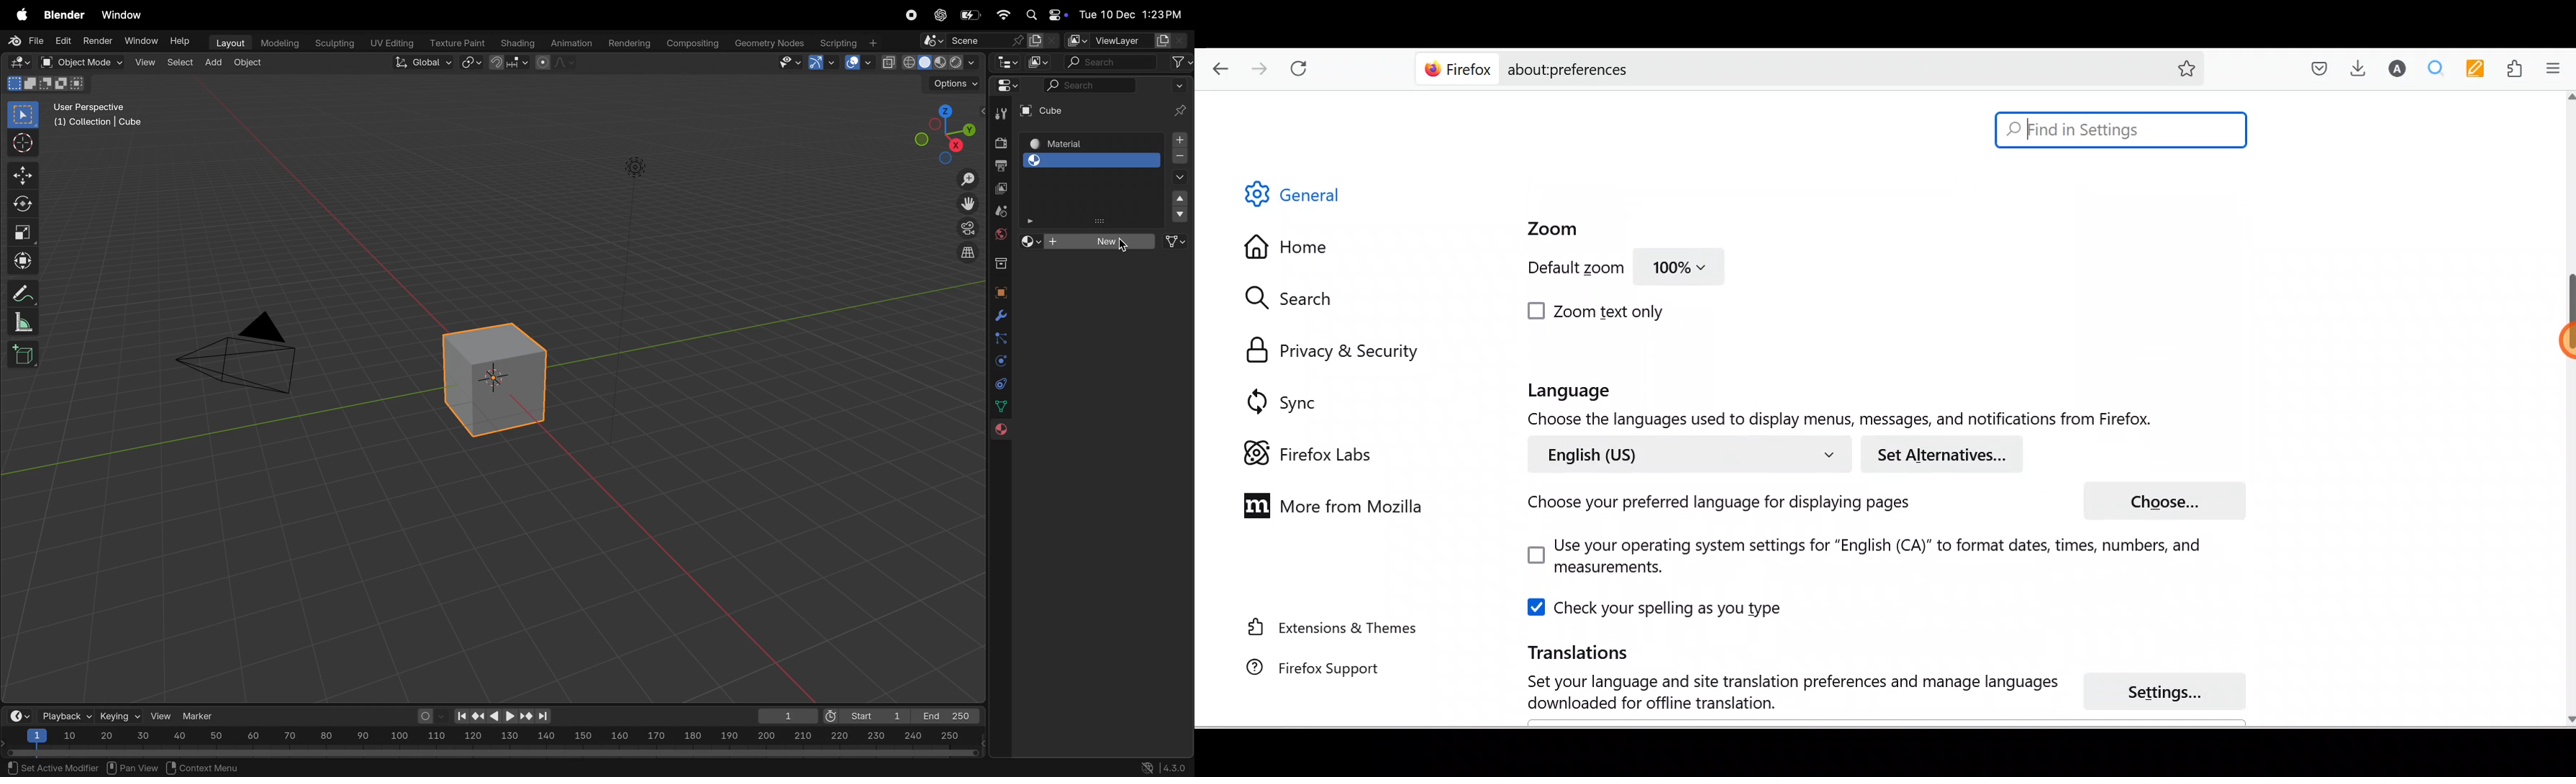  What do you see at coordinates (430, 716) in the screenshot?
I see `auto keying` at bounding box center [430, 716].